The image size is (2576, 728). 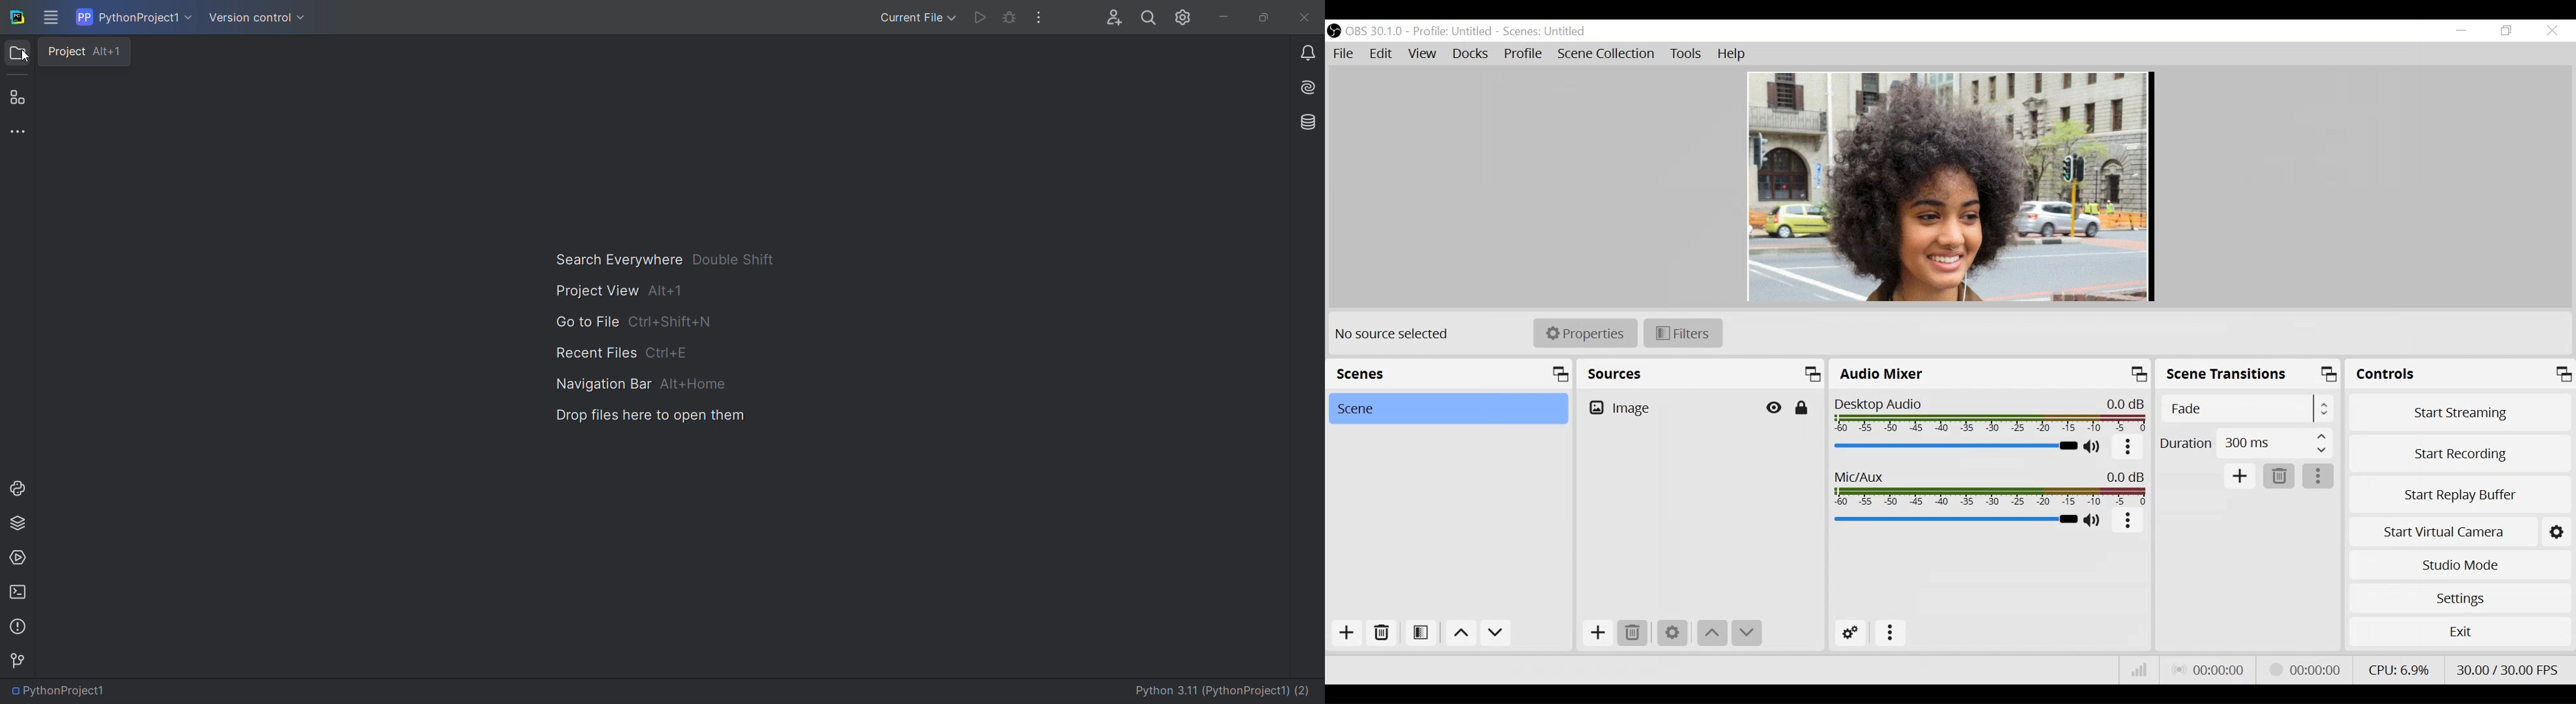 I want to click on Minimize, so click(x=2462, y=31).